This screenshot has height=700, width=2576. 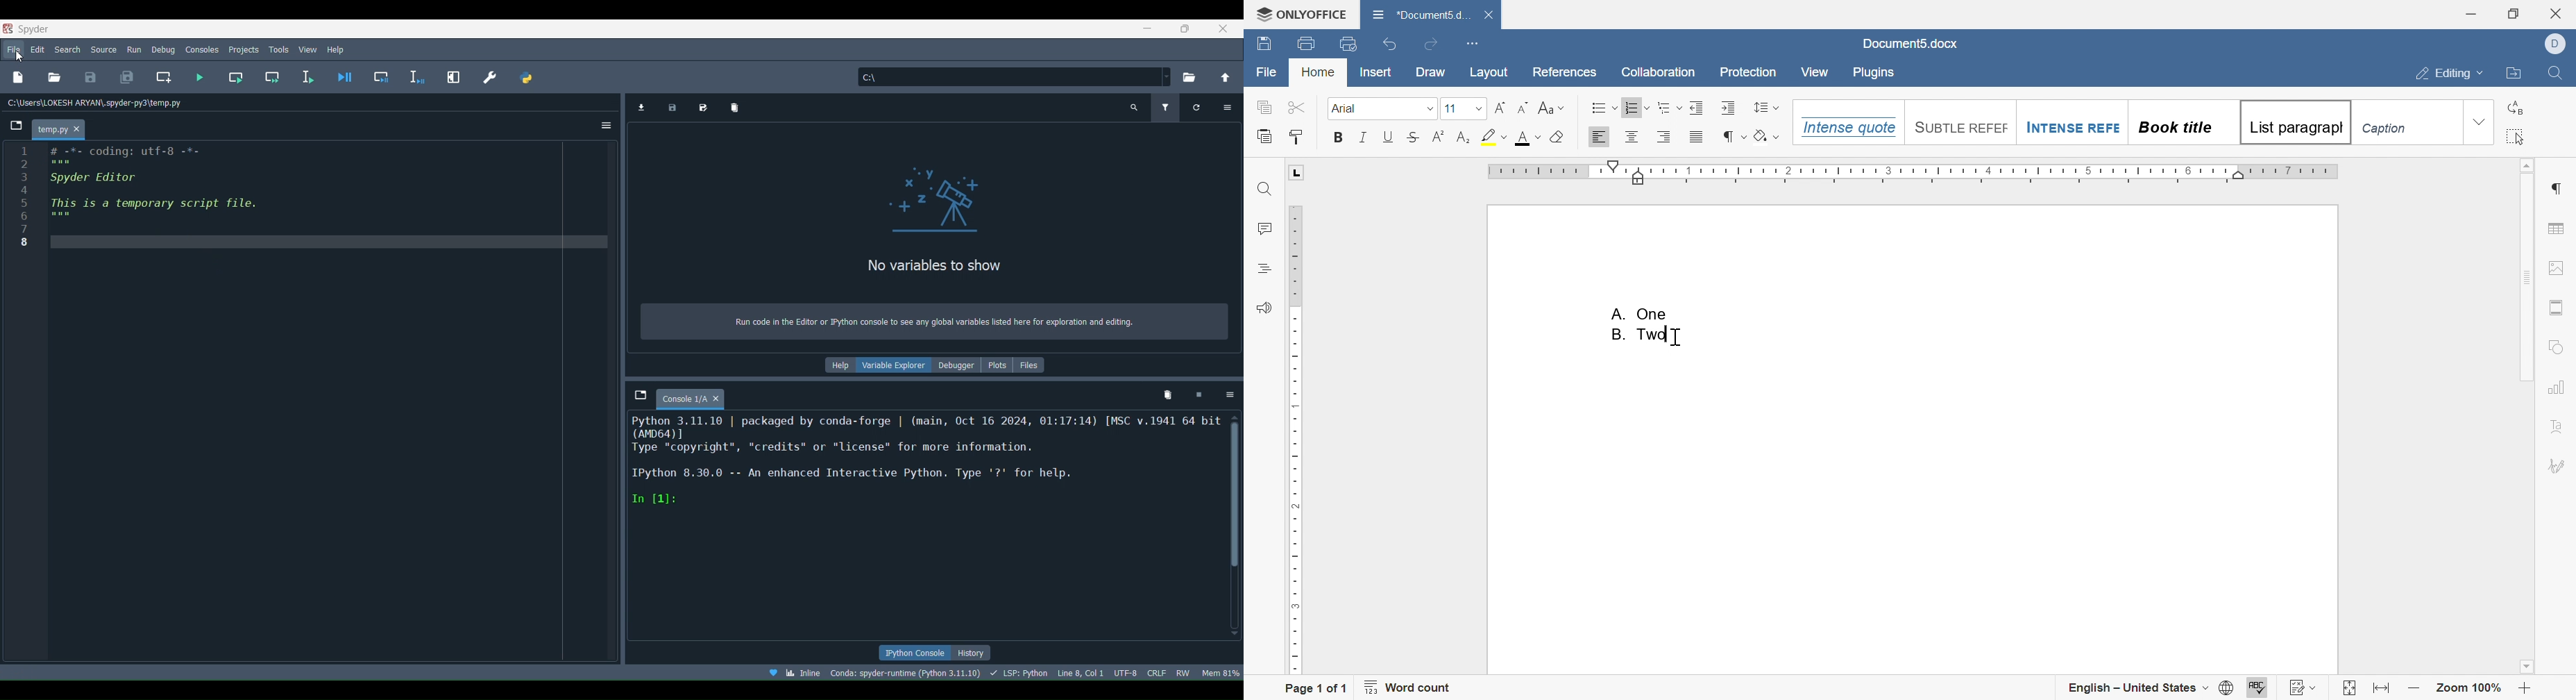 What do you see at coordinates (1167, 393) in the screenshot?
I see `Remove all variables from namespace` at bounding box center [1167, 393].